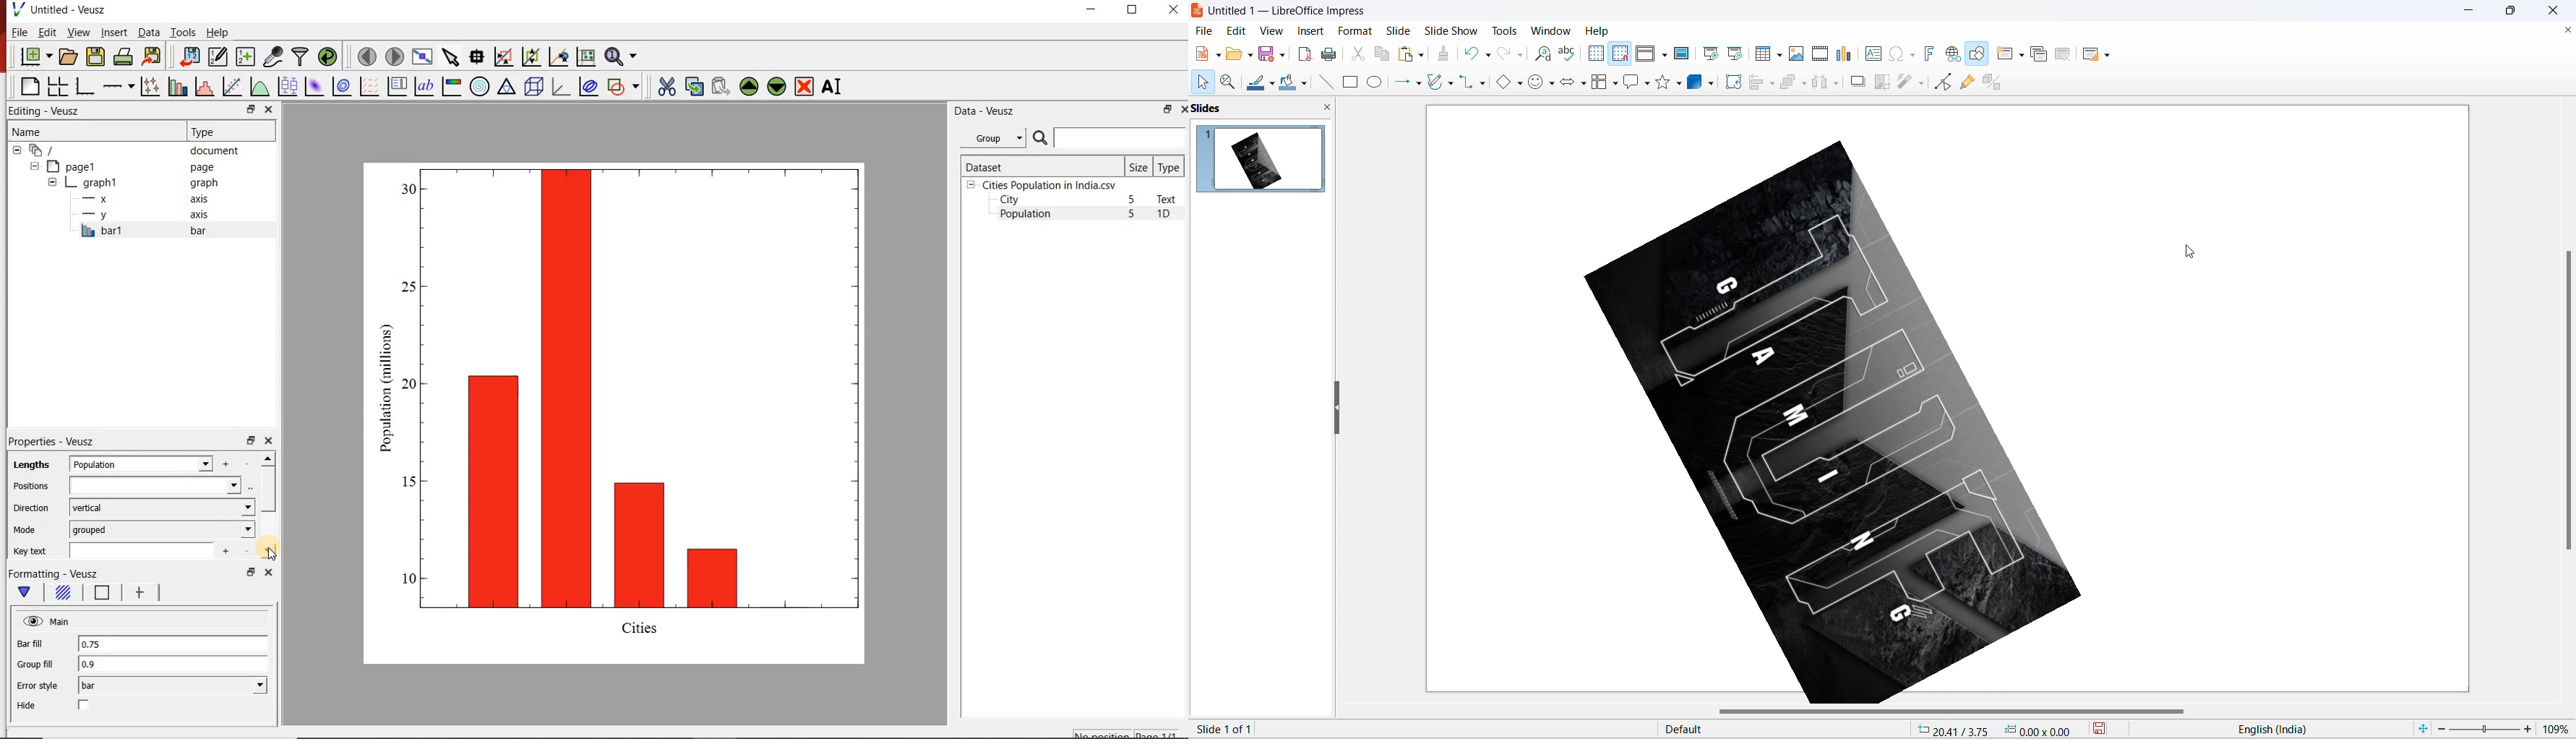 Image resolution: width=2576 pixels, height=756 pixels. I want to click on insert, so click(1309, 32).